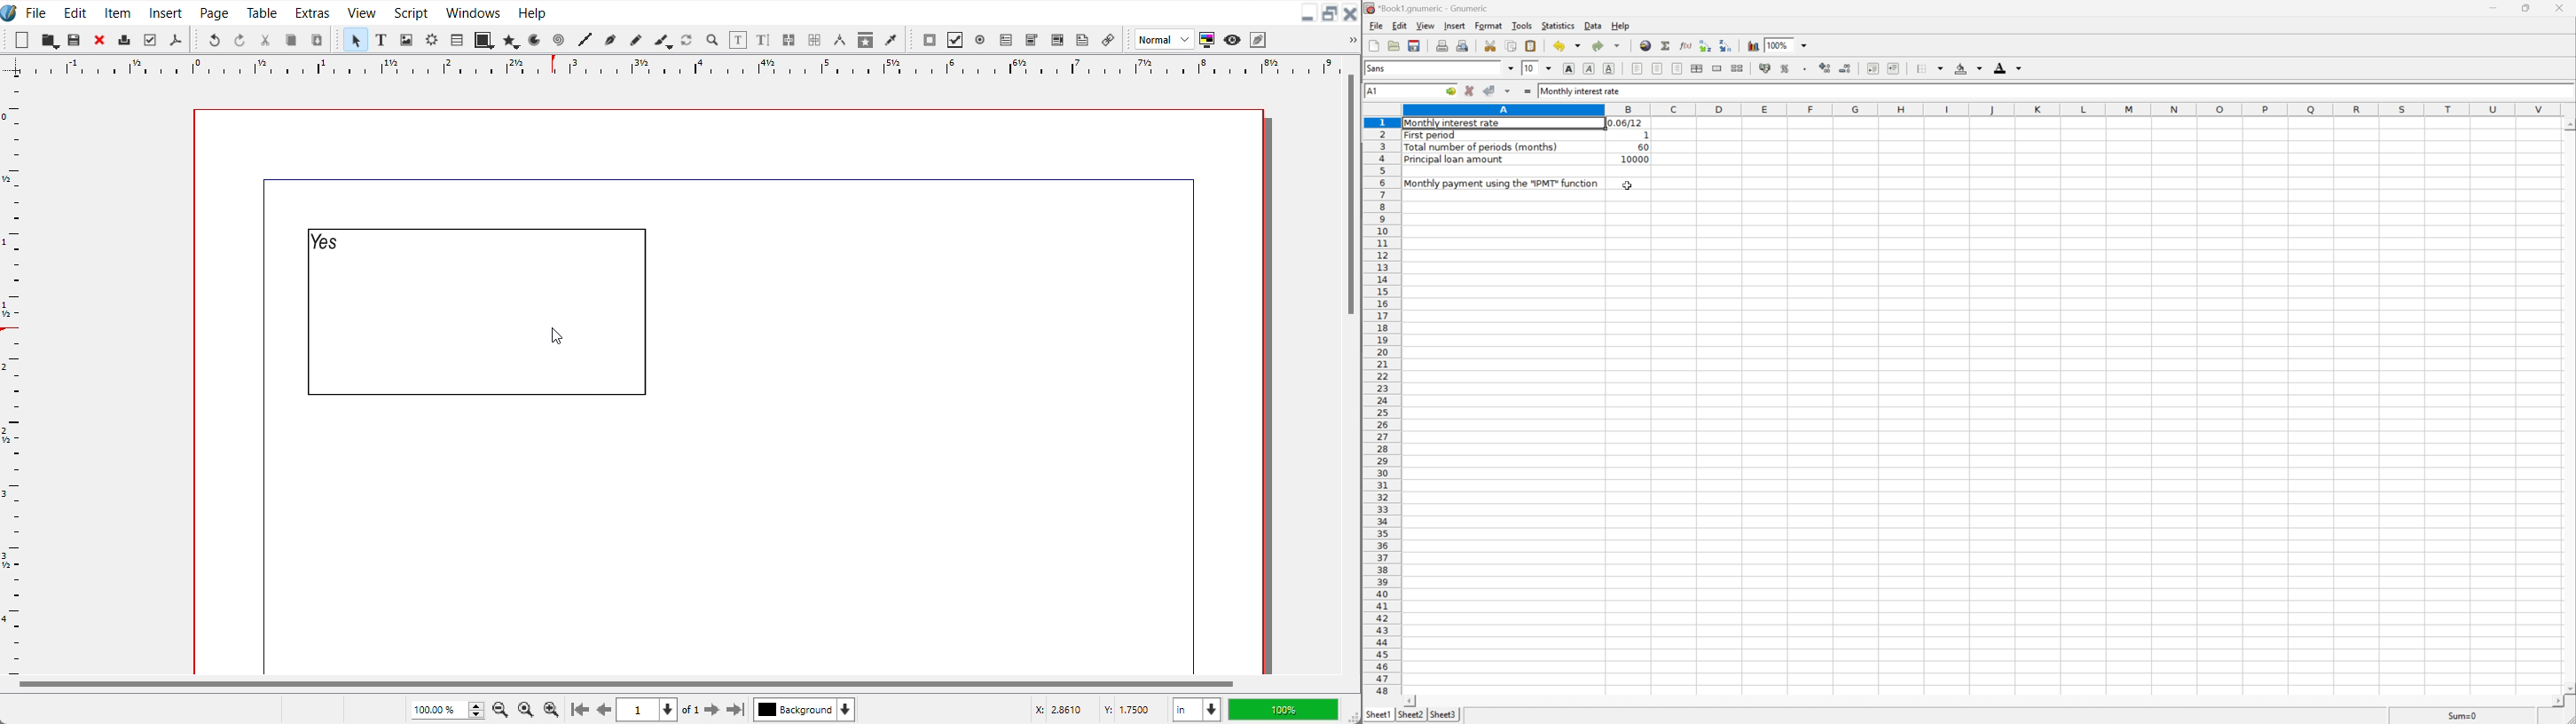 This screenshot has width=2576, height=728. What do you see at coordinates (2569, 688) in the screenshot?
I see `Scroll Down` at bounding box center [2569, 688].